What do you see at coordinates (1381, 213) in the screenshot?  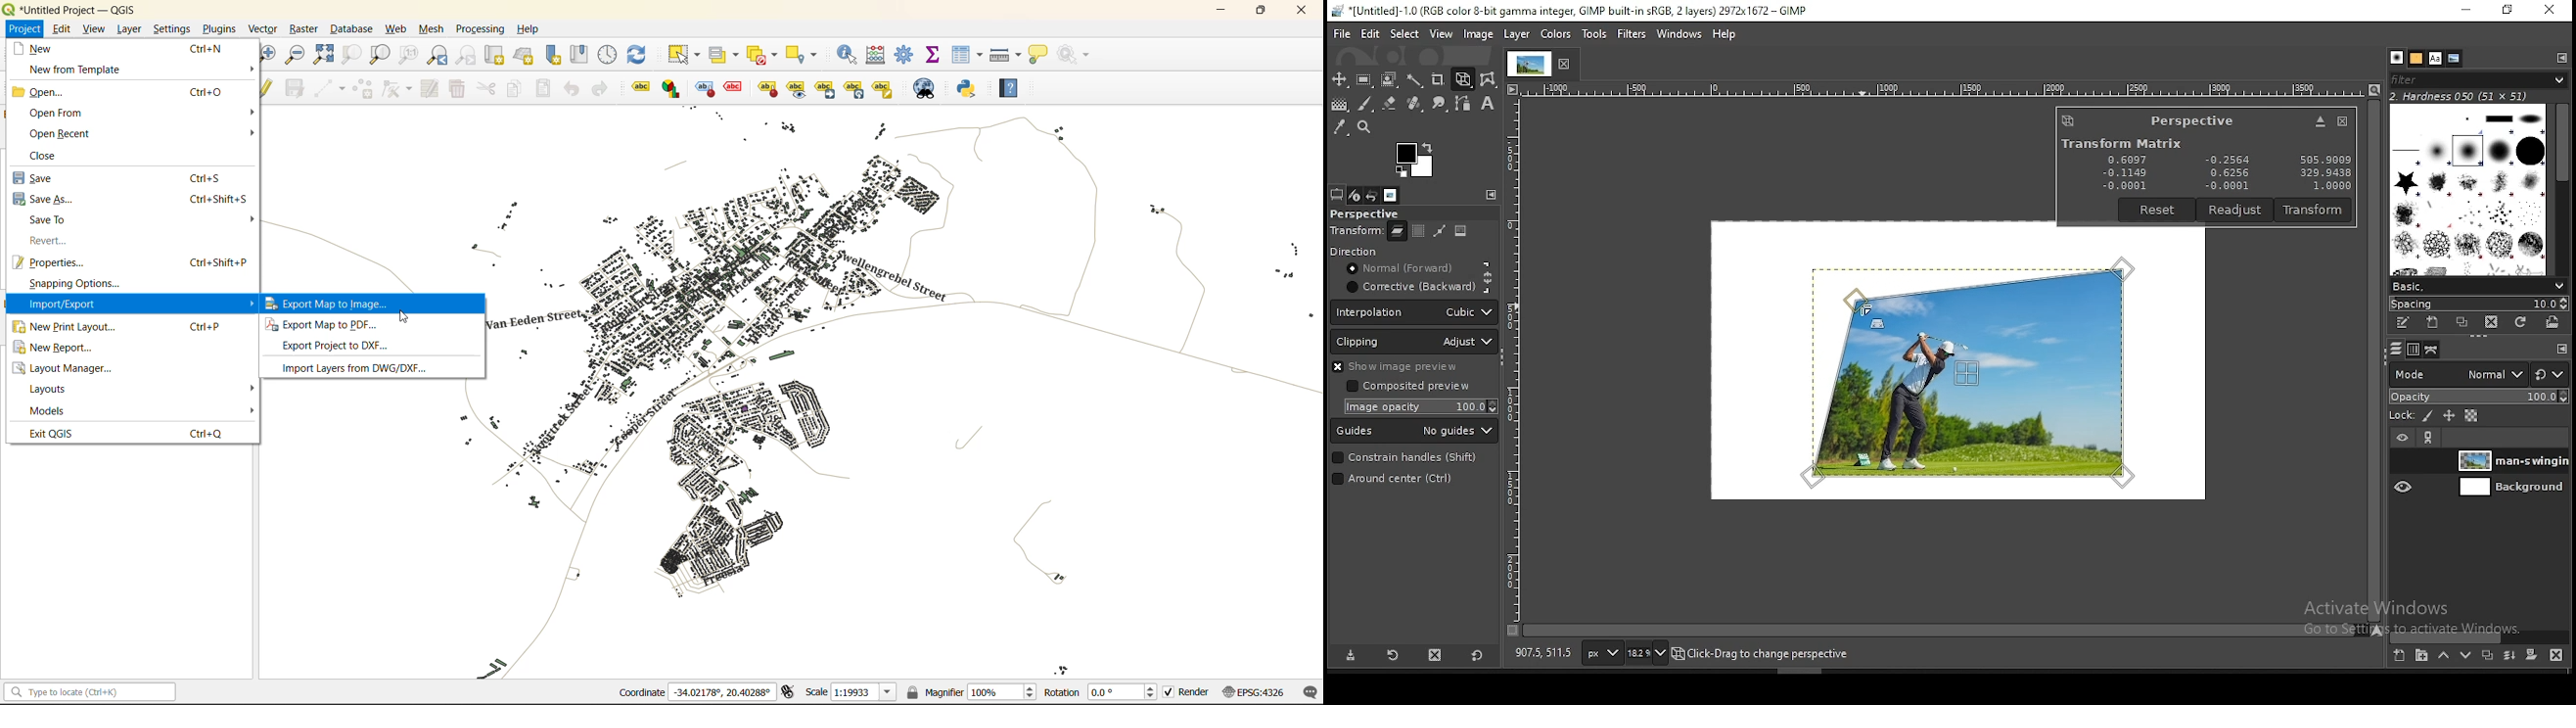 I see `perspective` at bounding box center [1381, 213].